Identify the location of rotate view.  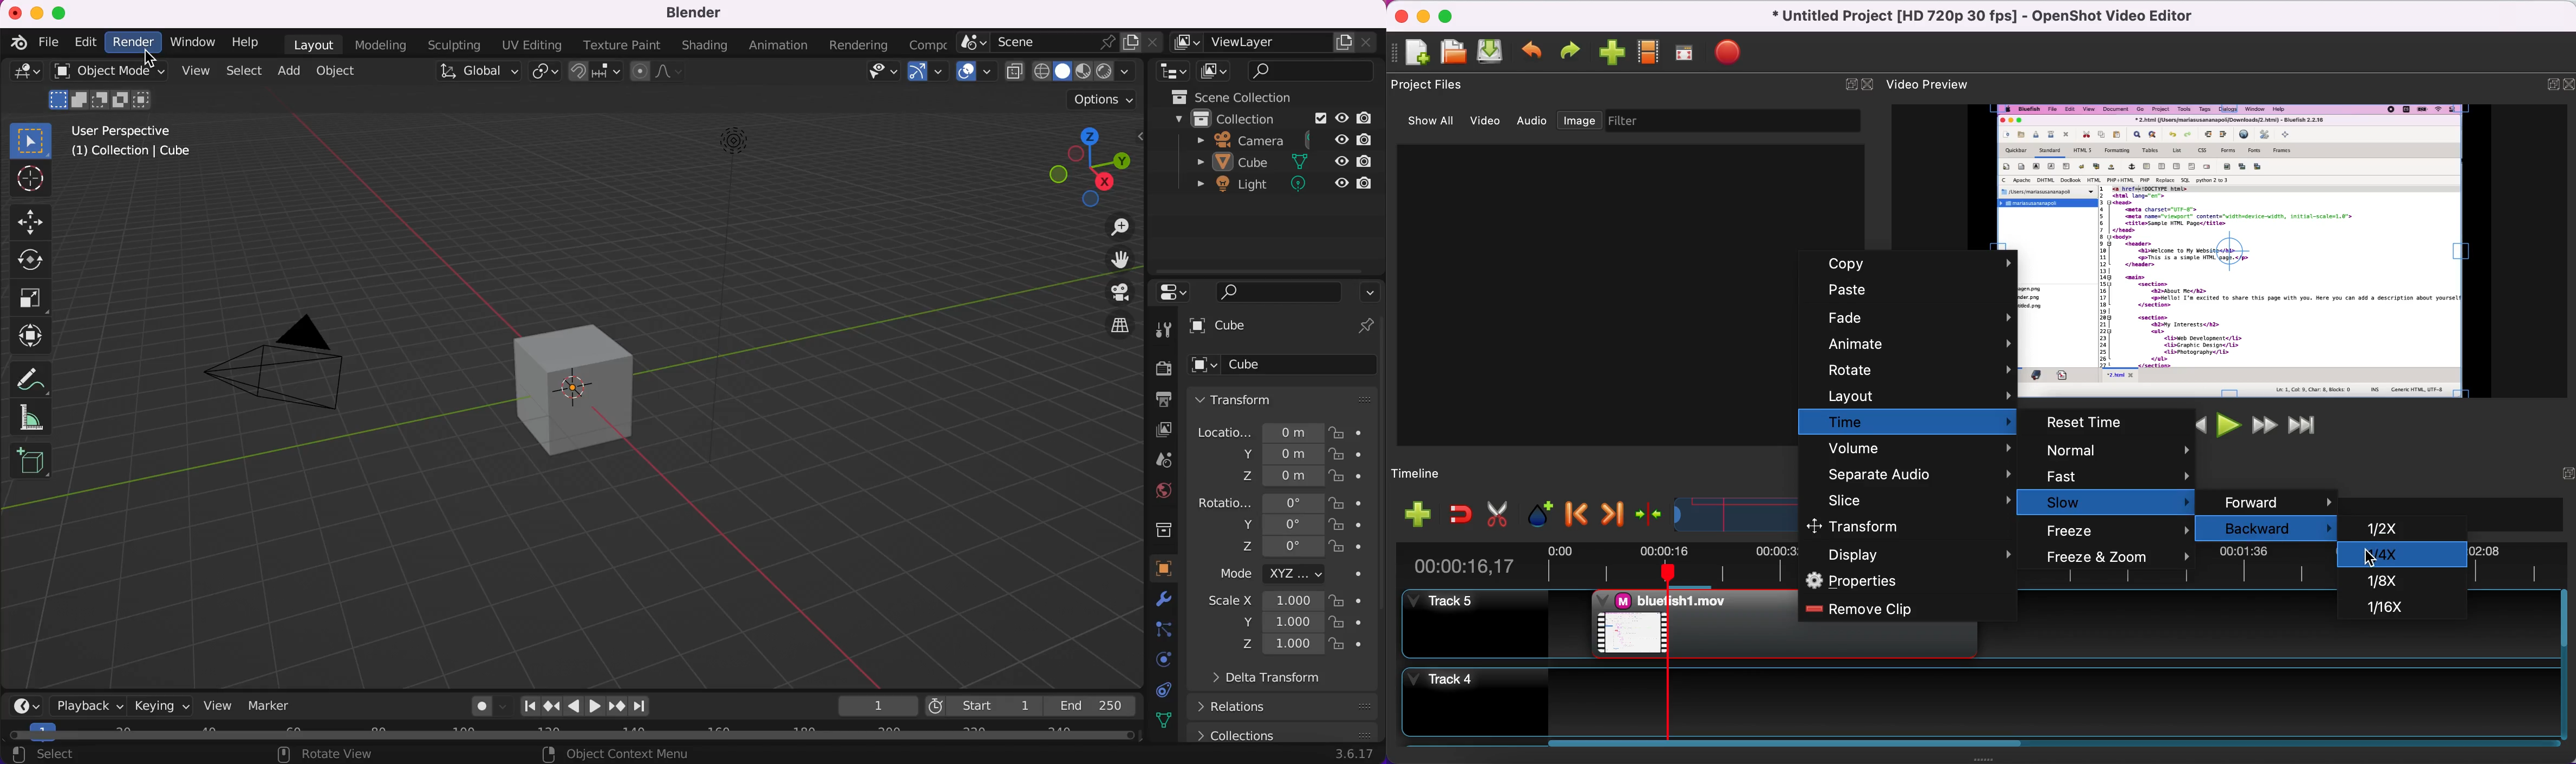
(335, 755).